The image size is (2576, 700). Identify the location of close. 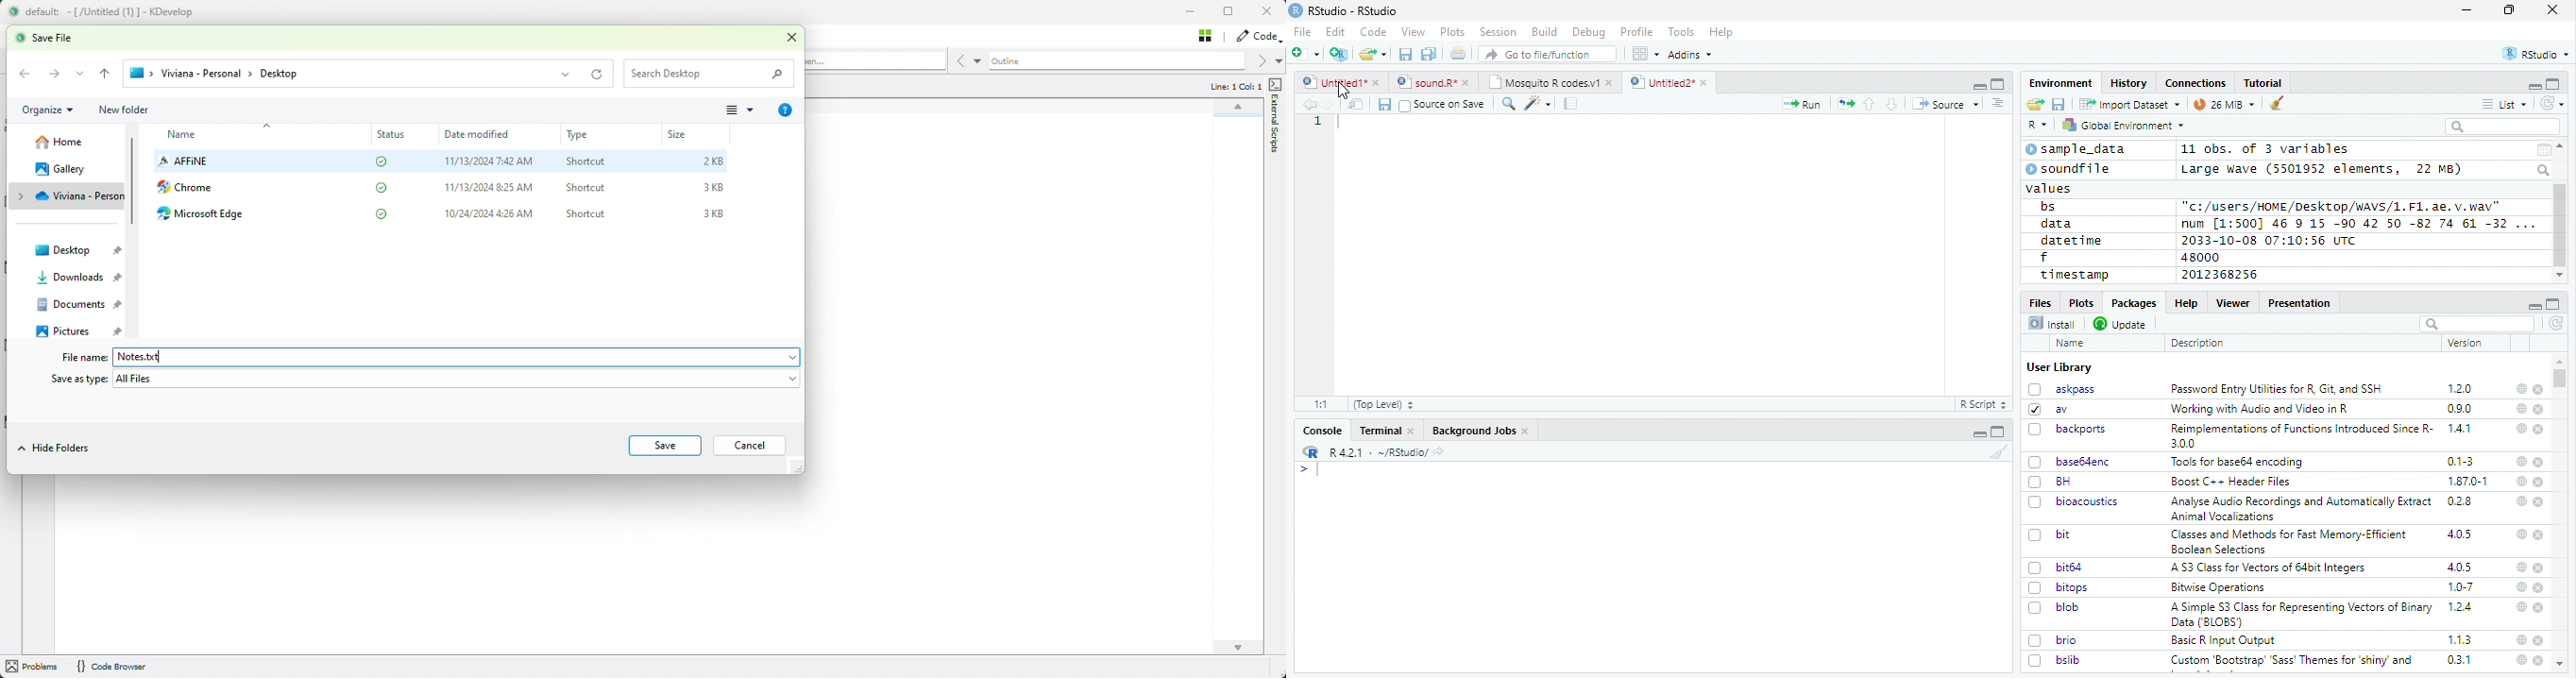
(2539, 640).